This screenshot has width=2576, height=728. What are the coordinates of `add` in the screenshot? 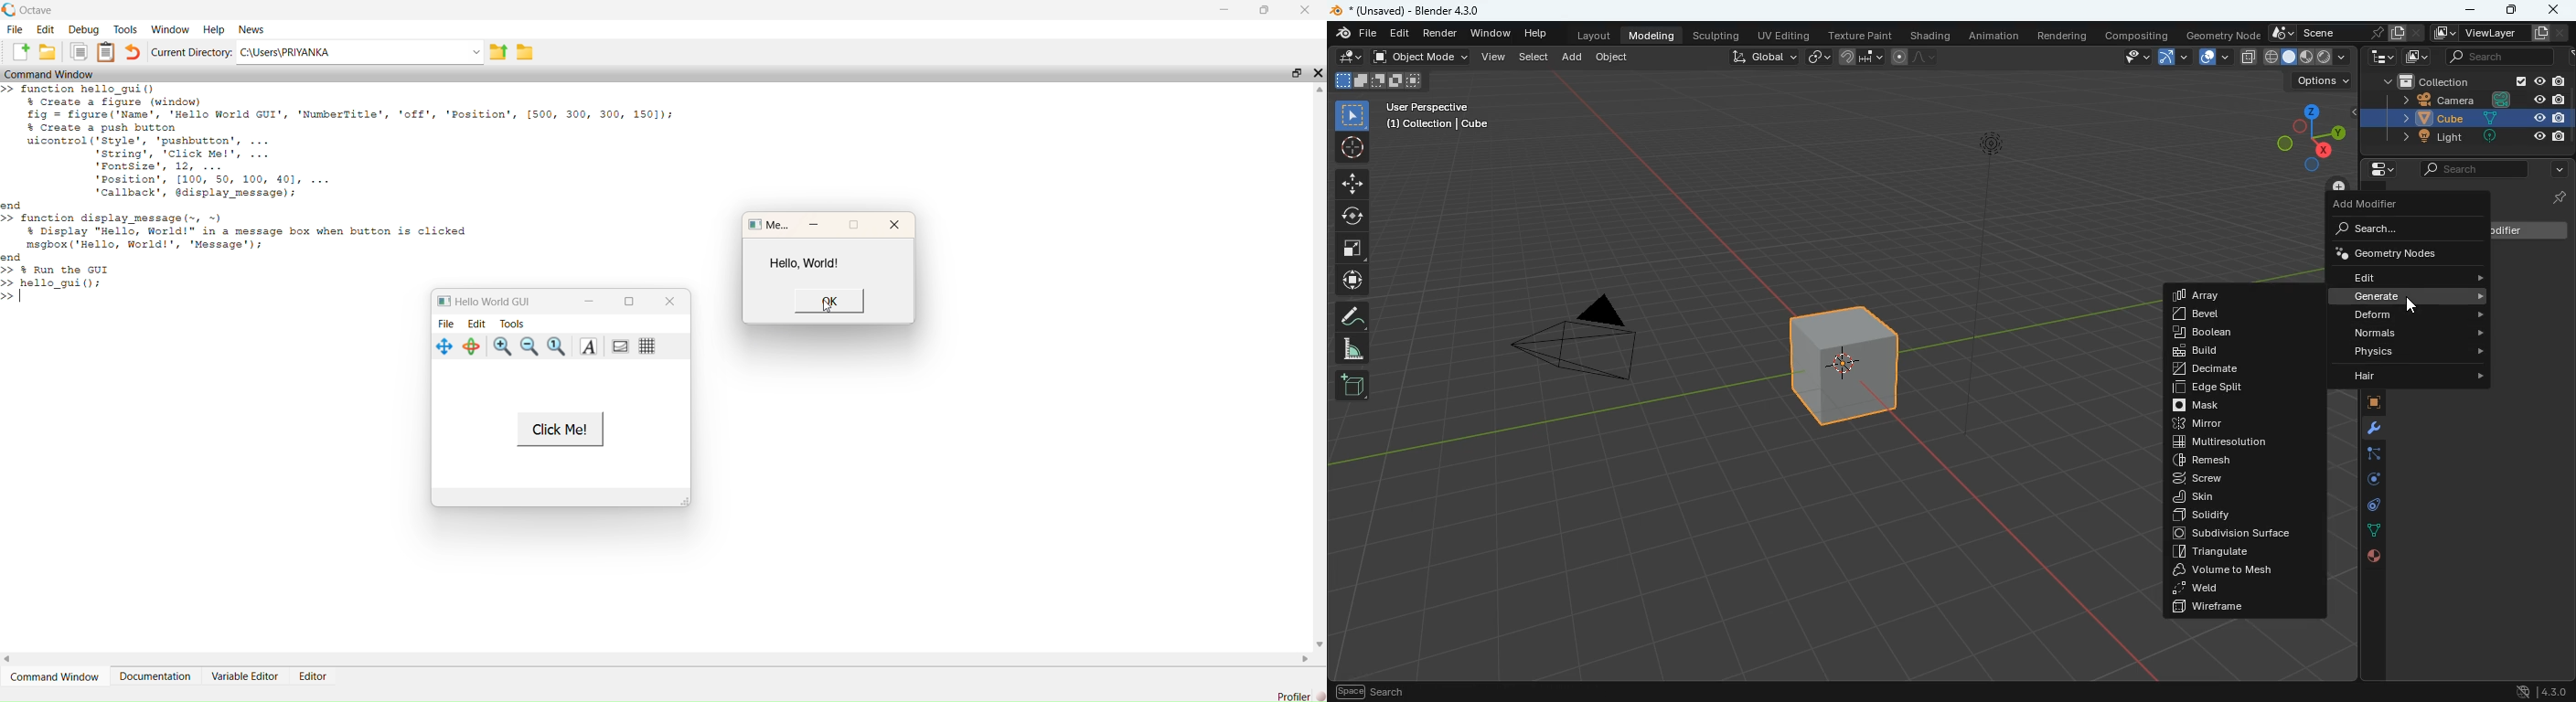 It's located at (1352, 386).